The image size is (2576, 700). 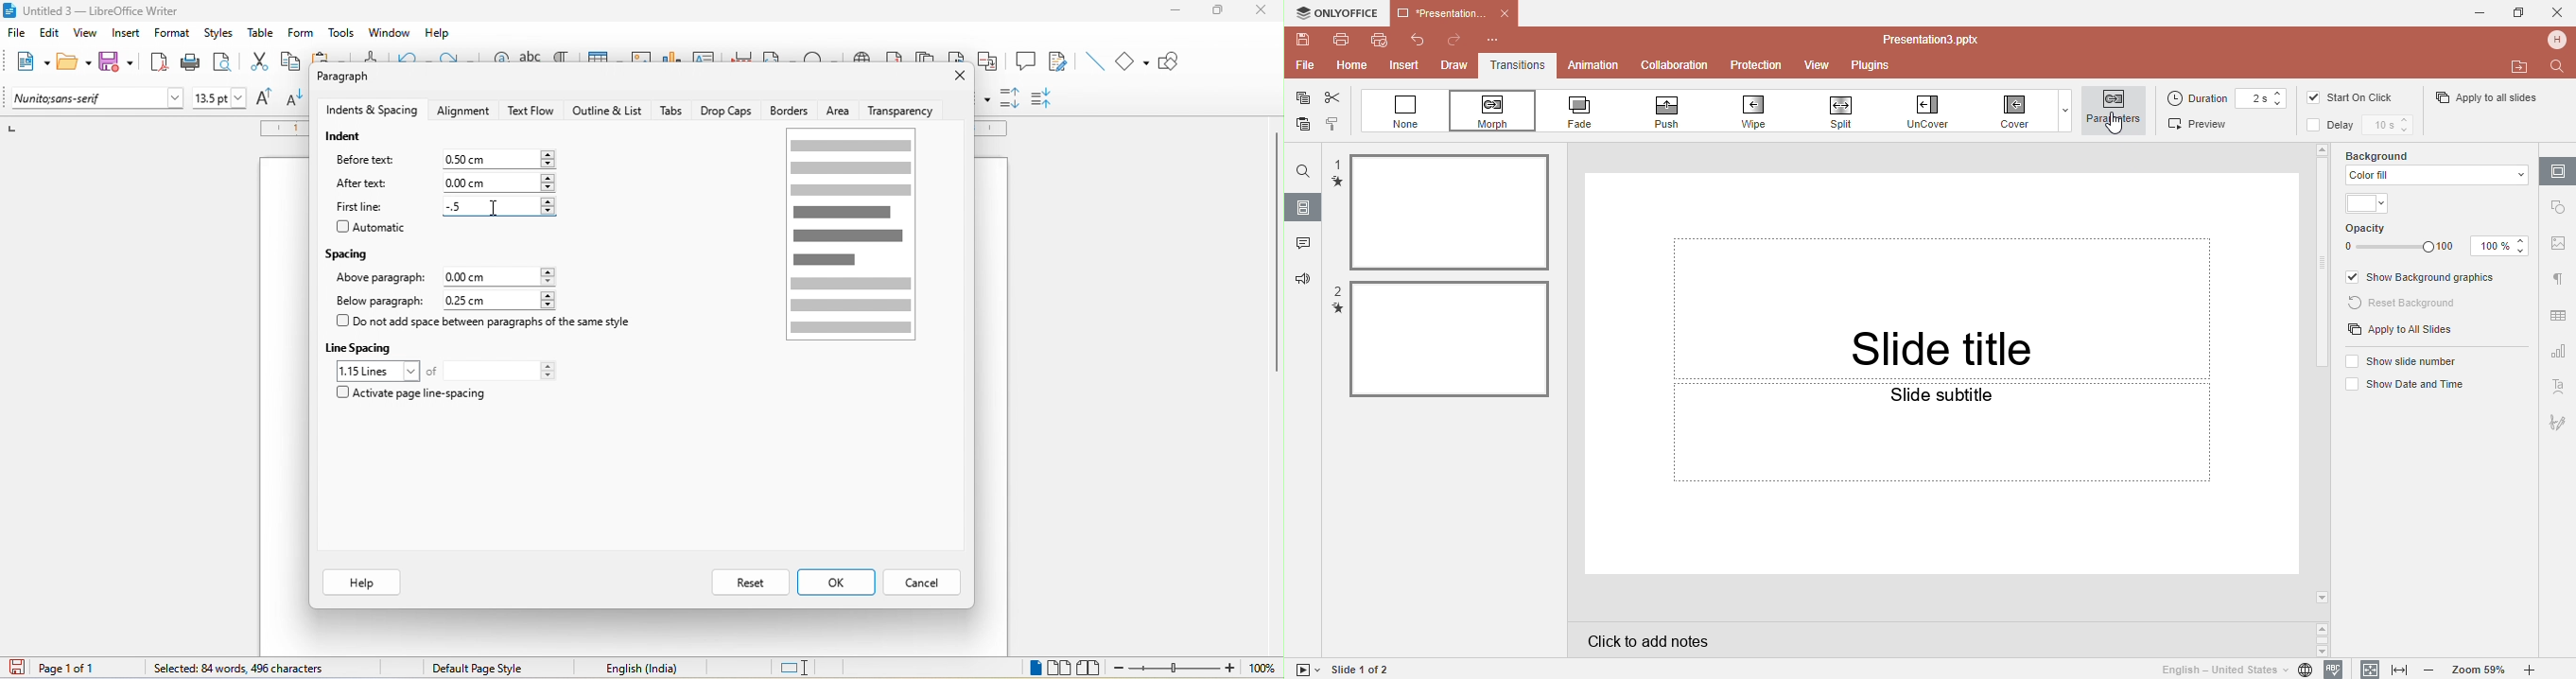 What do you see at coordinates (2236, 670) in the screenshot?
I see `Set document language` at bounding box center [2236, 670].